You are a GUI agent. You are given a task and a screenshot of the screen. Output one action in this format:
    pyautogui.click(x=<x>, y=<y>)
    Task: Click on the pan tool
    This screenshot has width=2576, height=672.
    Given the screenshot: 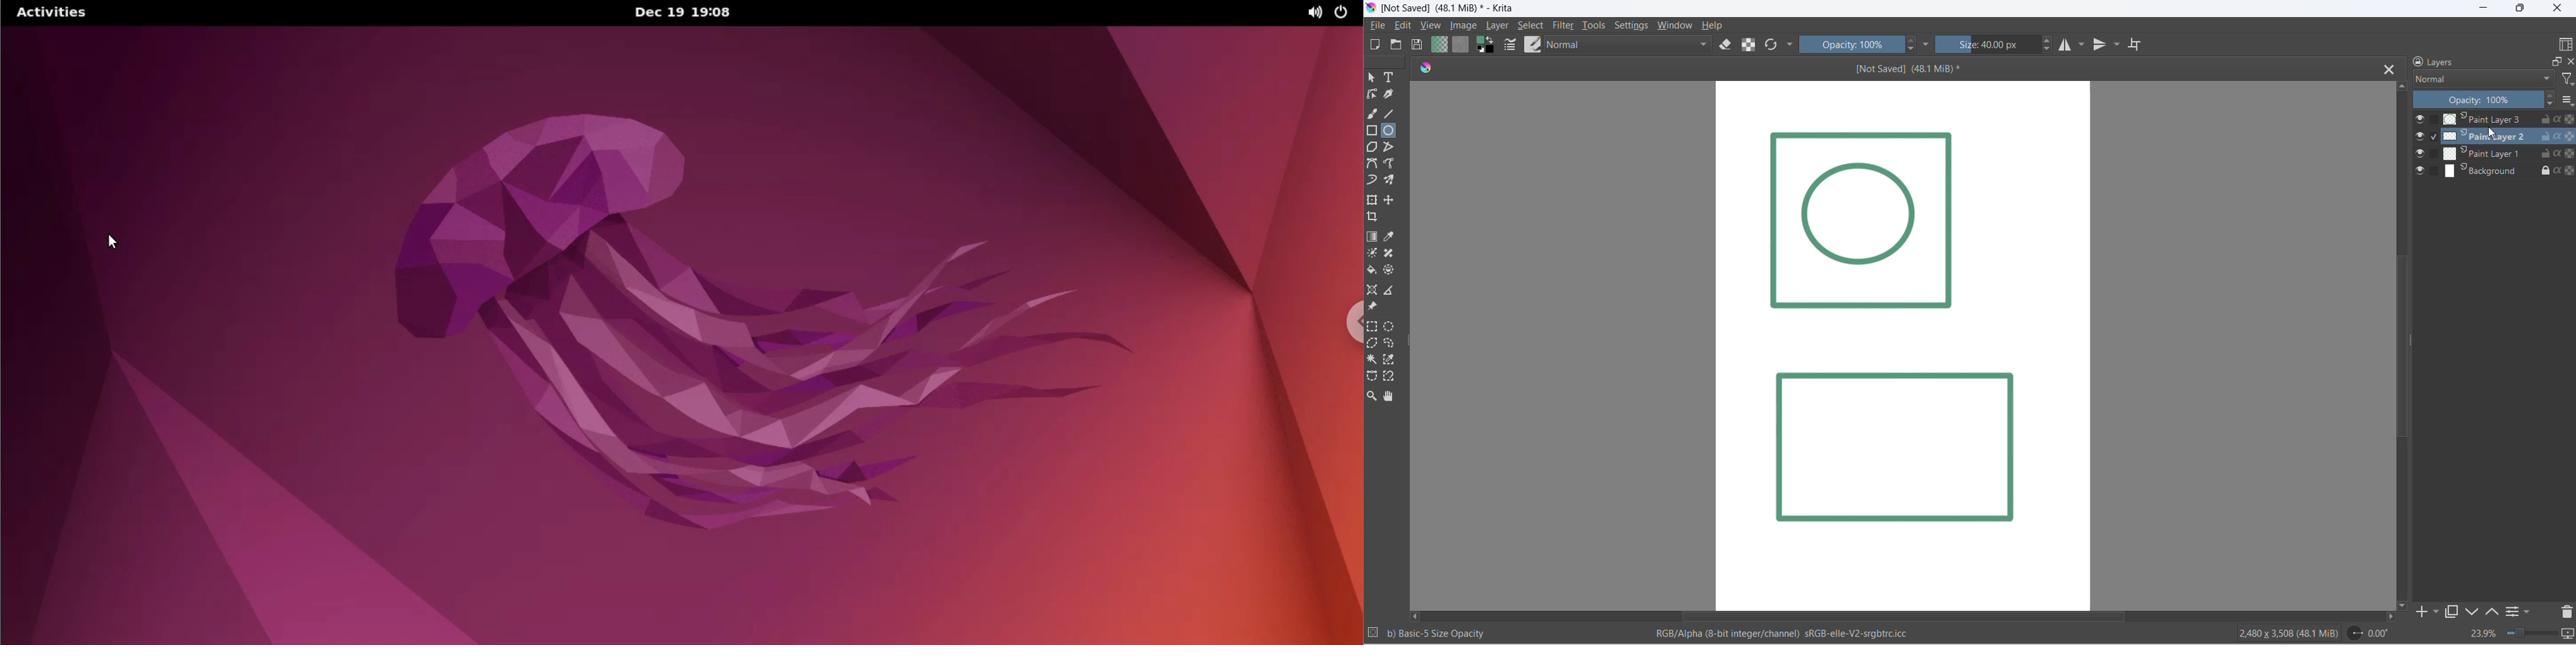 What is the action you would take?
    pyautogui.click(x=1391, y=396)
    